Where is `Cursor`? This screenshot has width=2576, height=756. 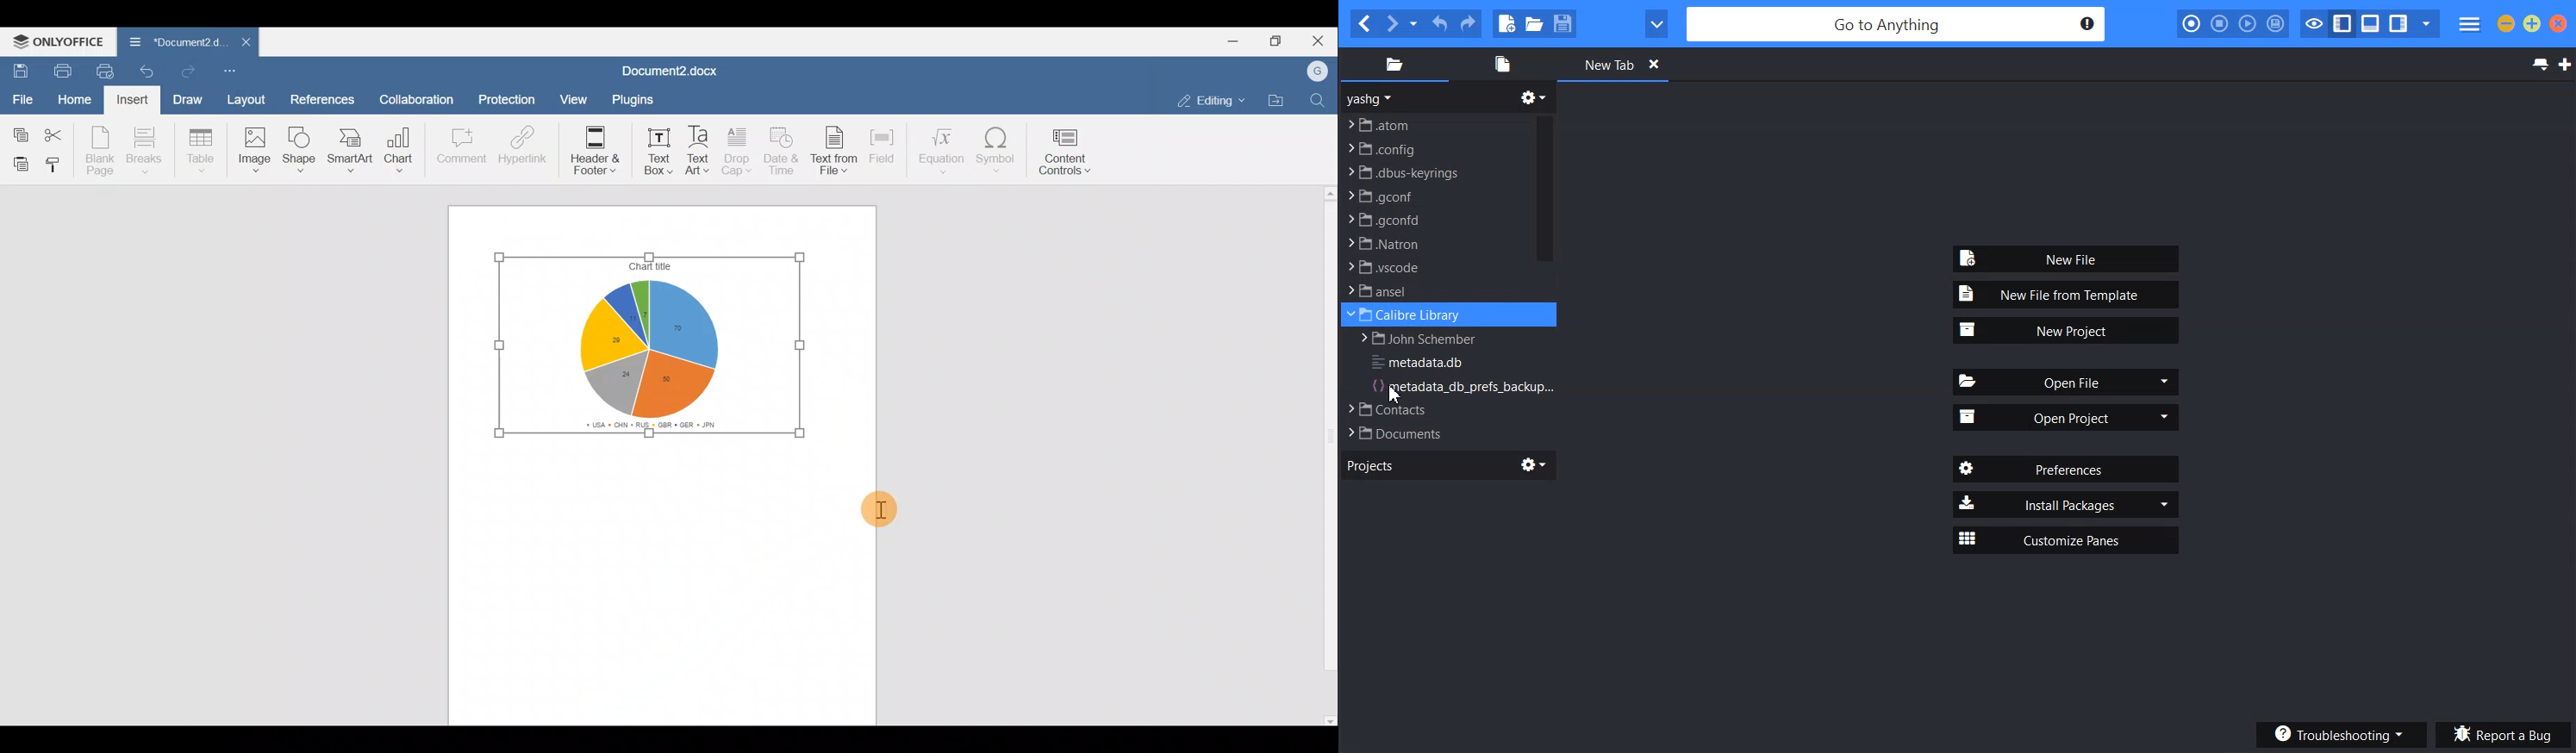 Cursor is located at coordinates (891, 507).